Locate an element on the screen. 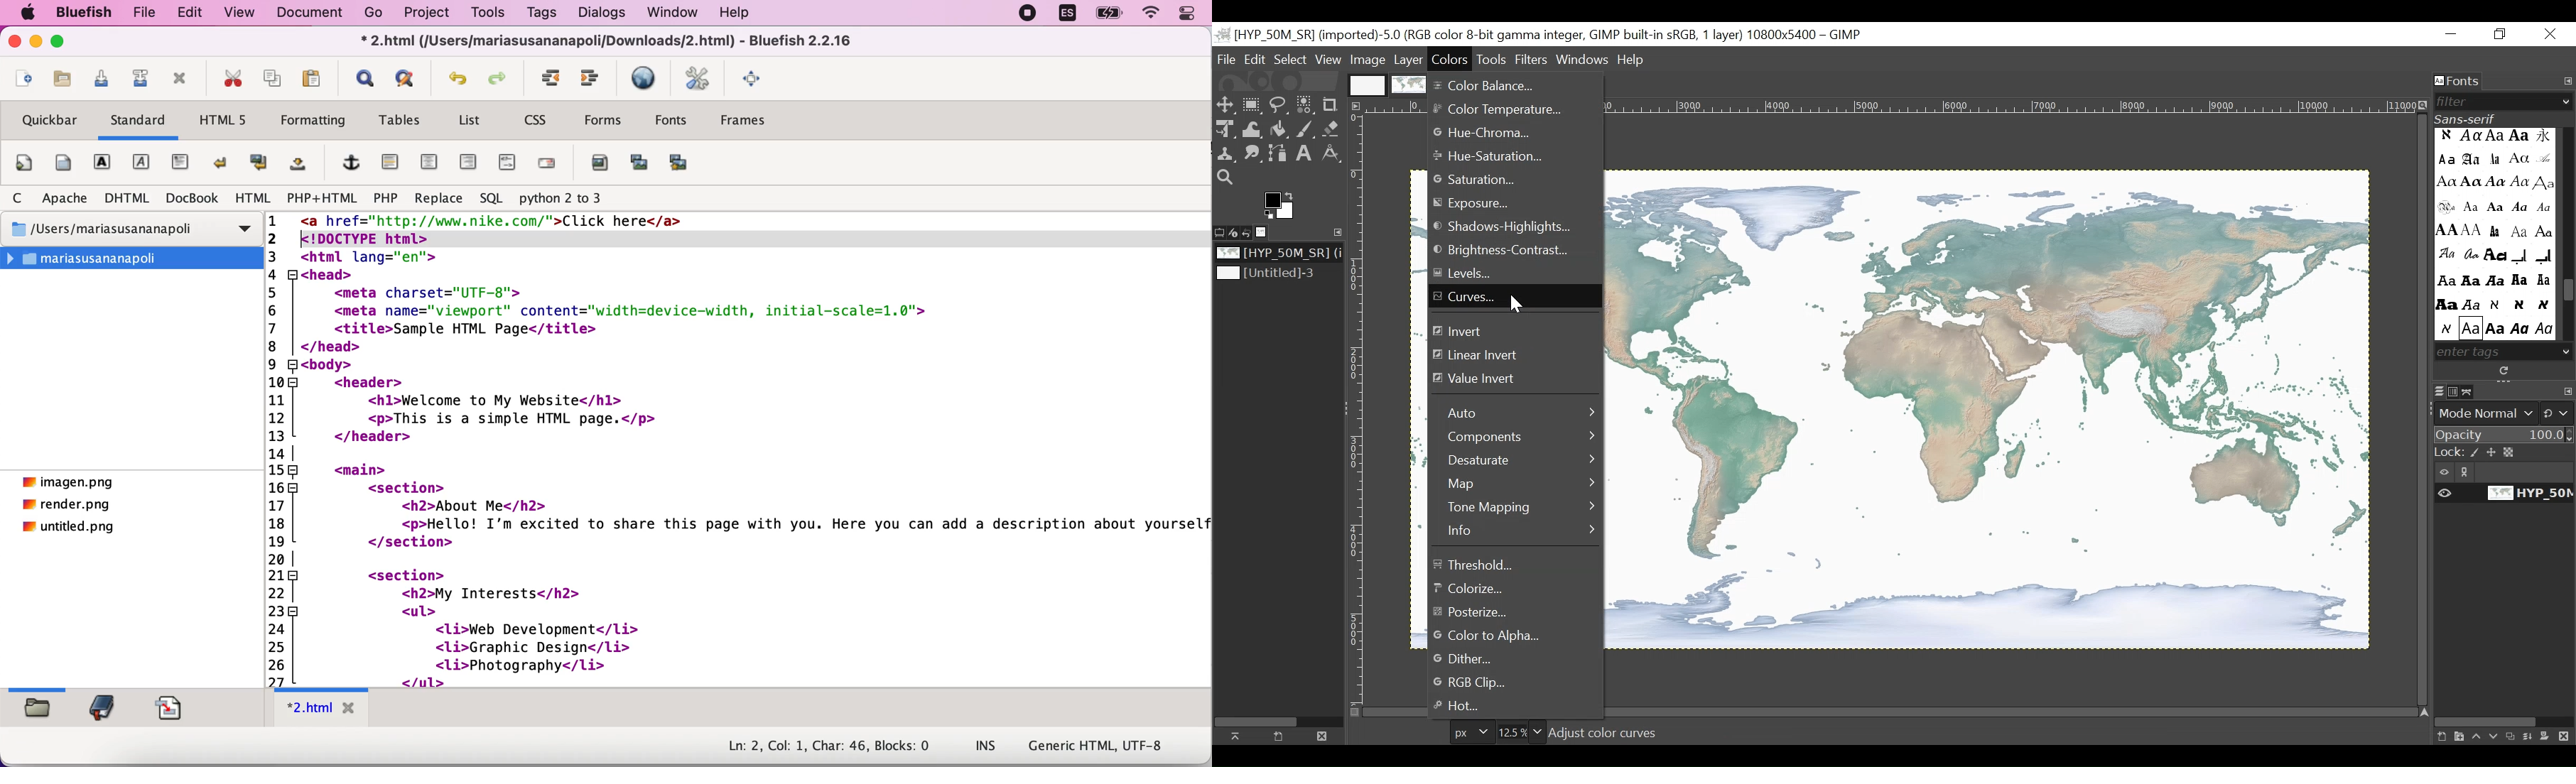 Image resolution: width=2576 pixels, height=784 pixels. redo is located at coordinates (502, 79).